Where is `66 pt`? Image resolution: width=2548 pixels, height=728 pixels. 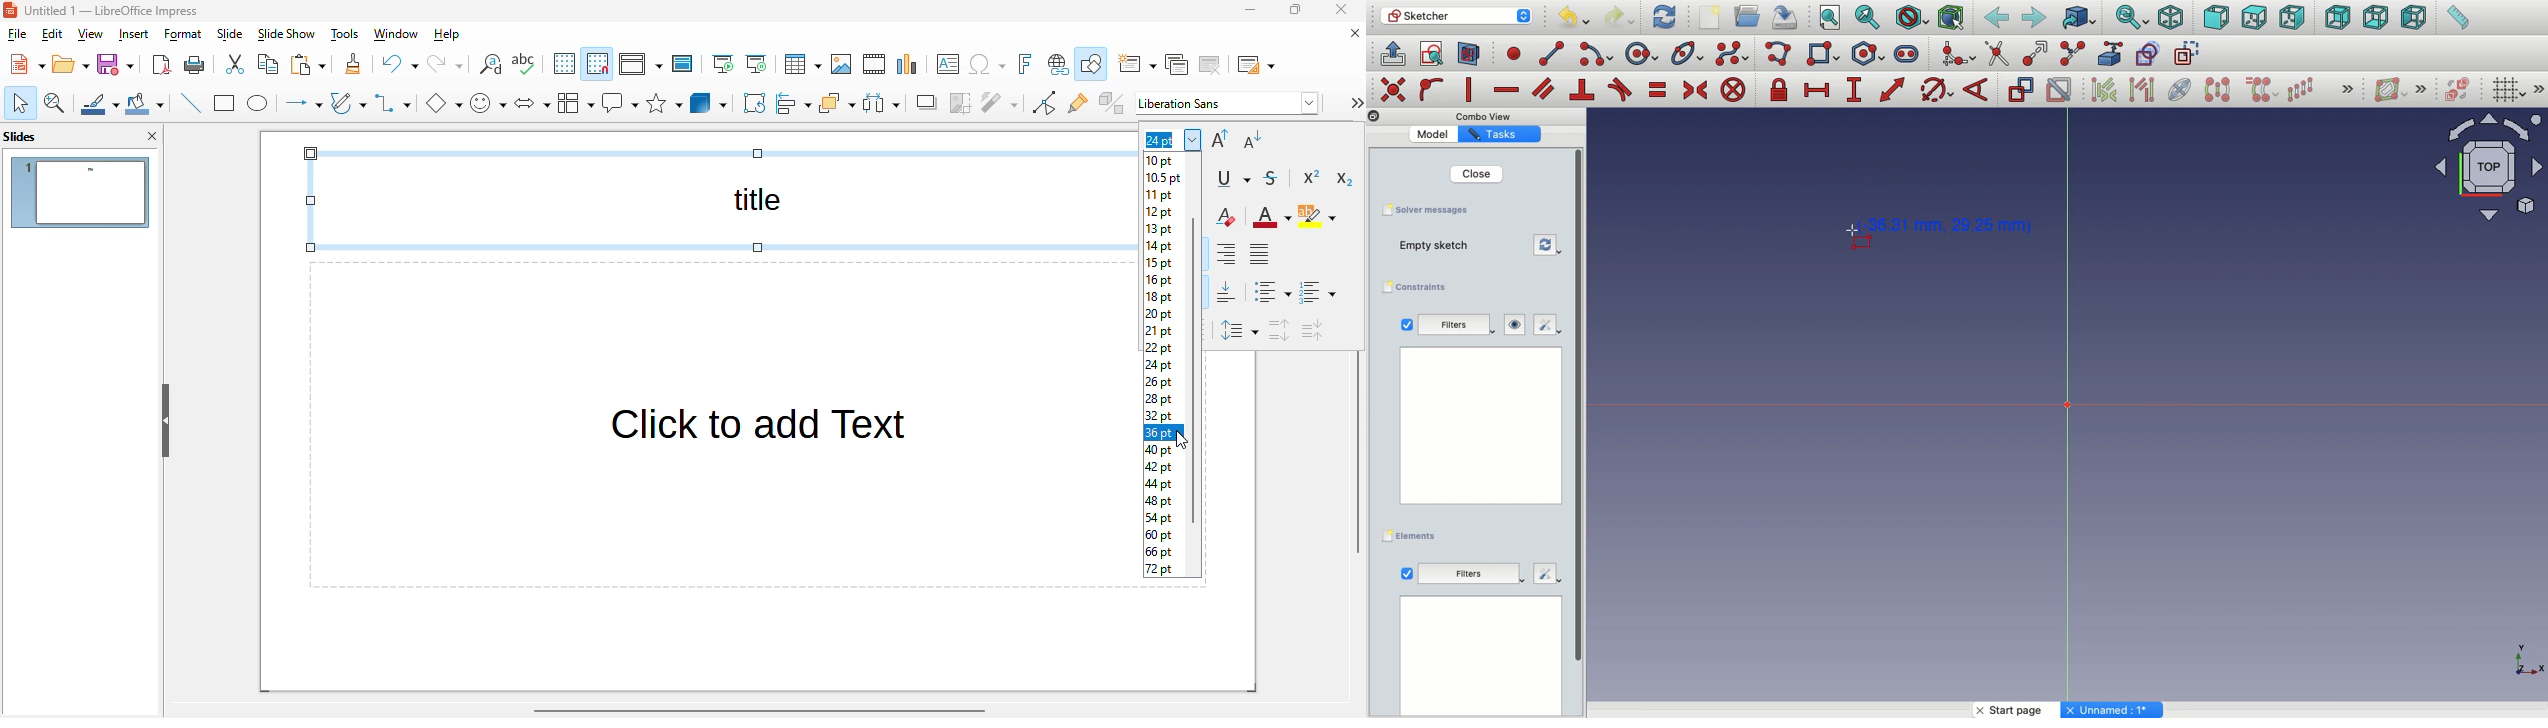 66 pt is located at coordinates (1160, 552).